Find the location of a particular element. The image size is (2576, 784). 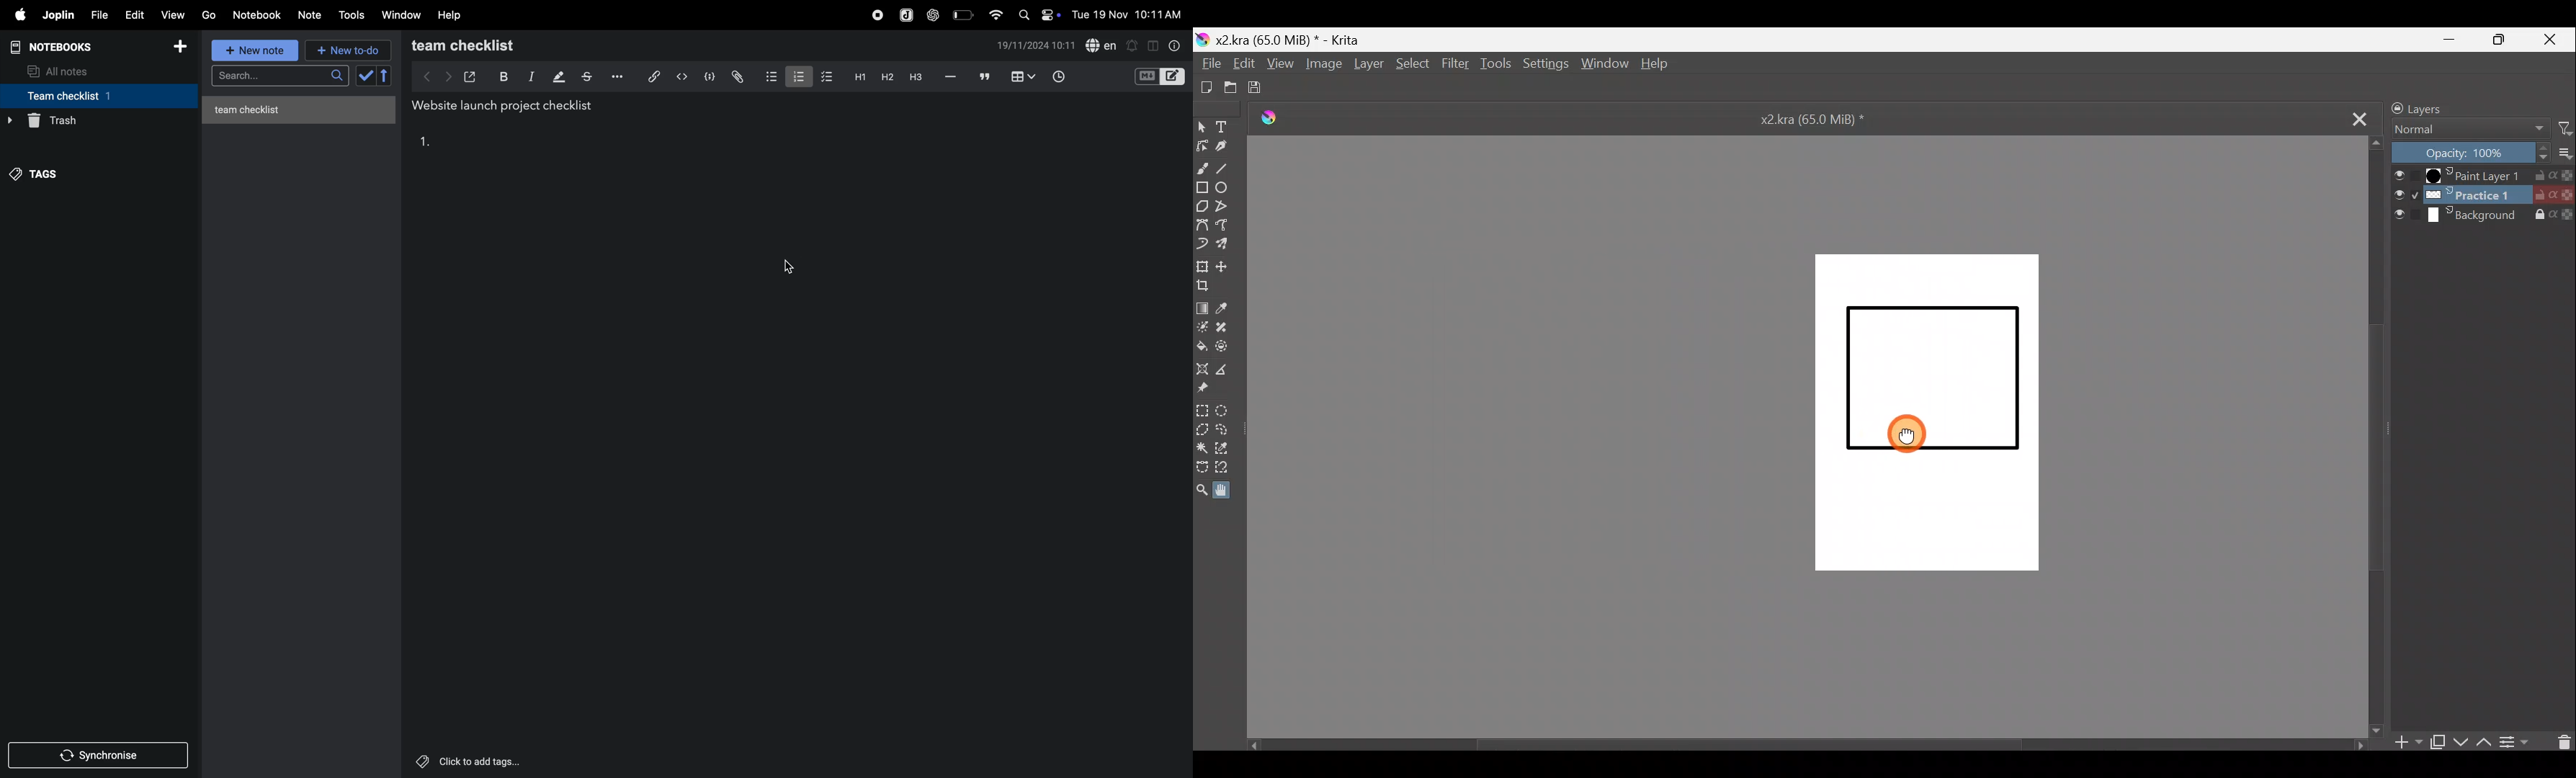

time is located at coordinates (1060, 75).